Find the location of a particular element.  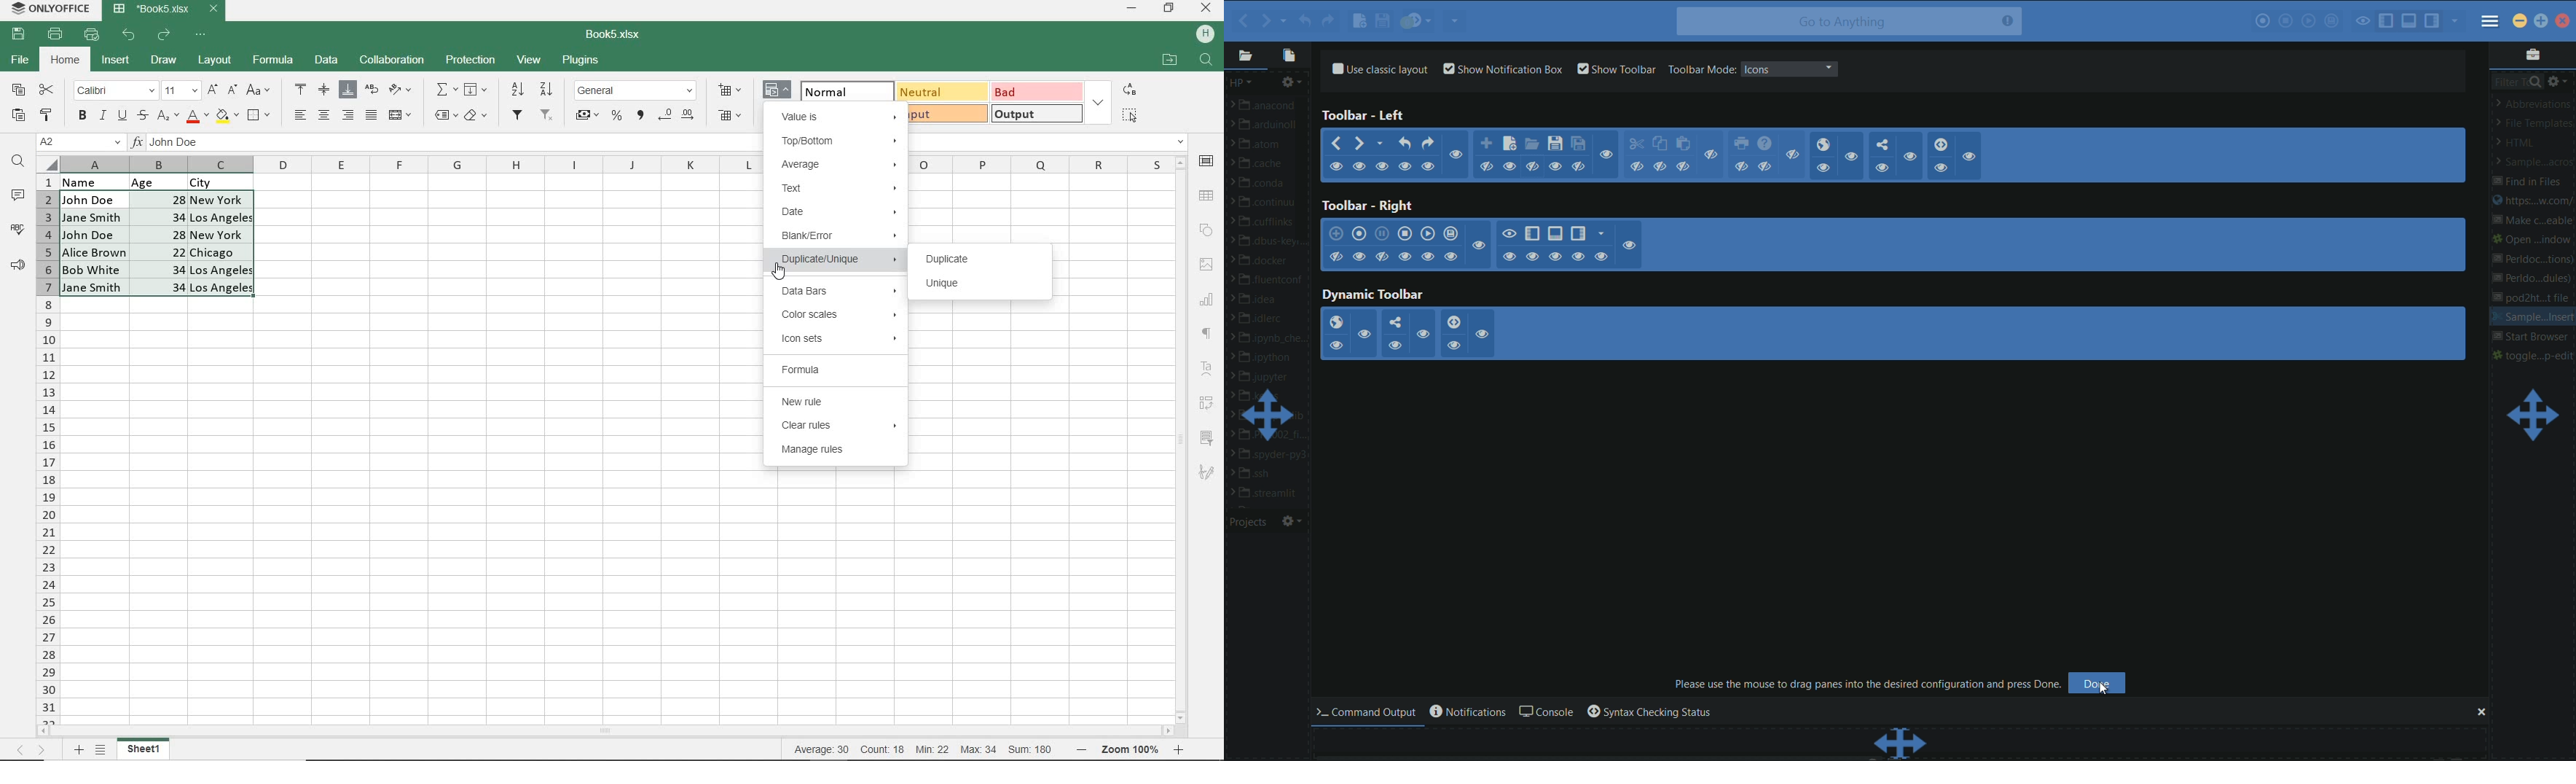

DATA is located at coordinates (327, 61).